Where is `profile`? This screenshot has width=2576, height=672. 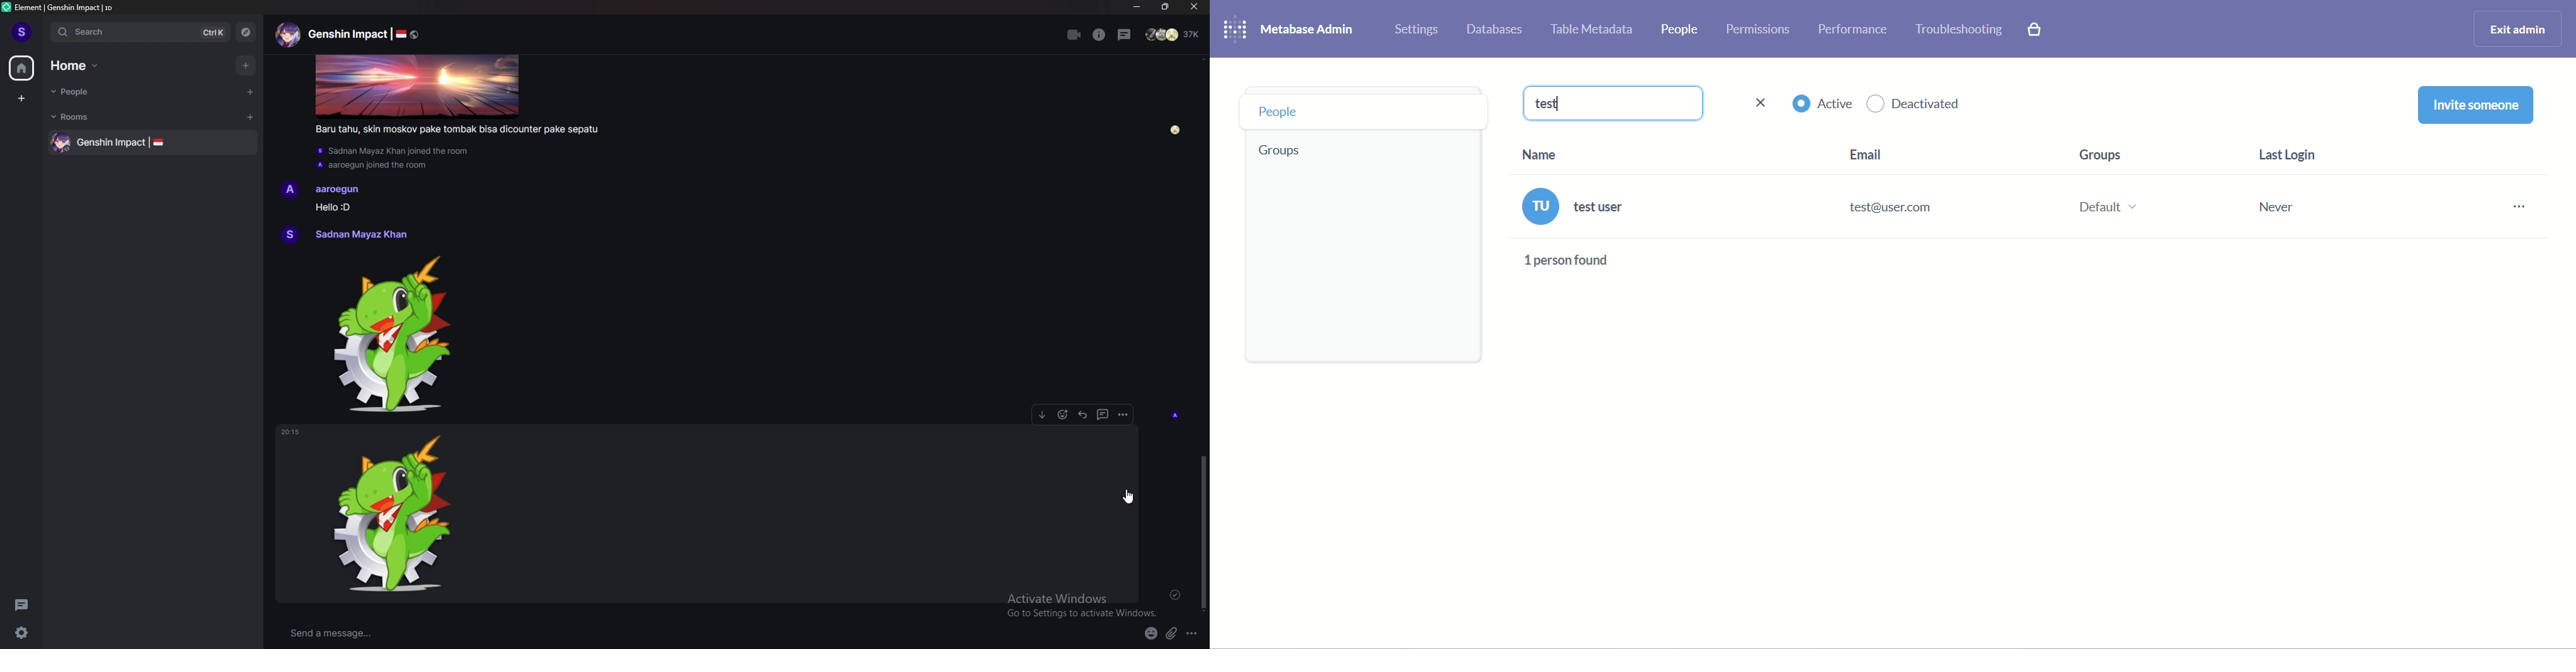 profile is located at coordinates (23, 31).